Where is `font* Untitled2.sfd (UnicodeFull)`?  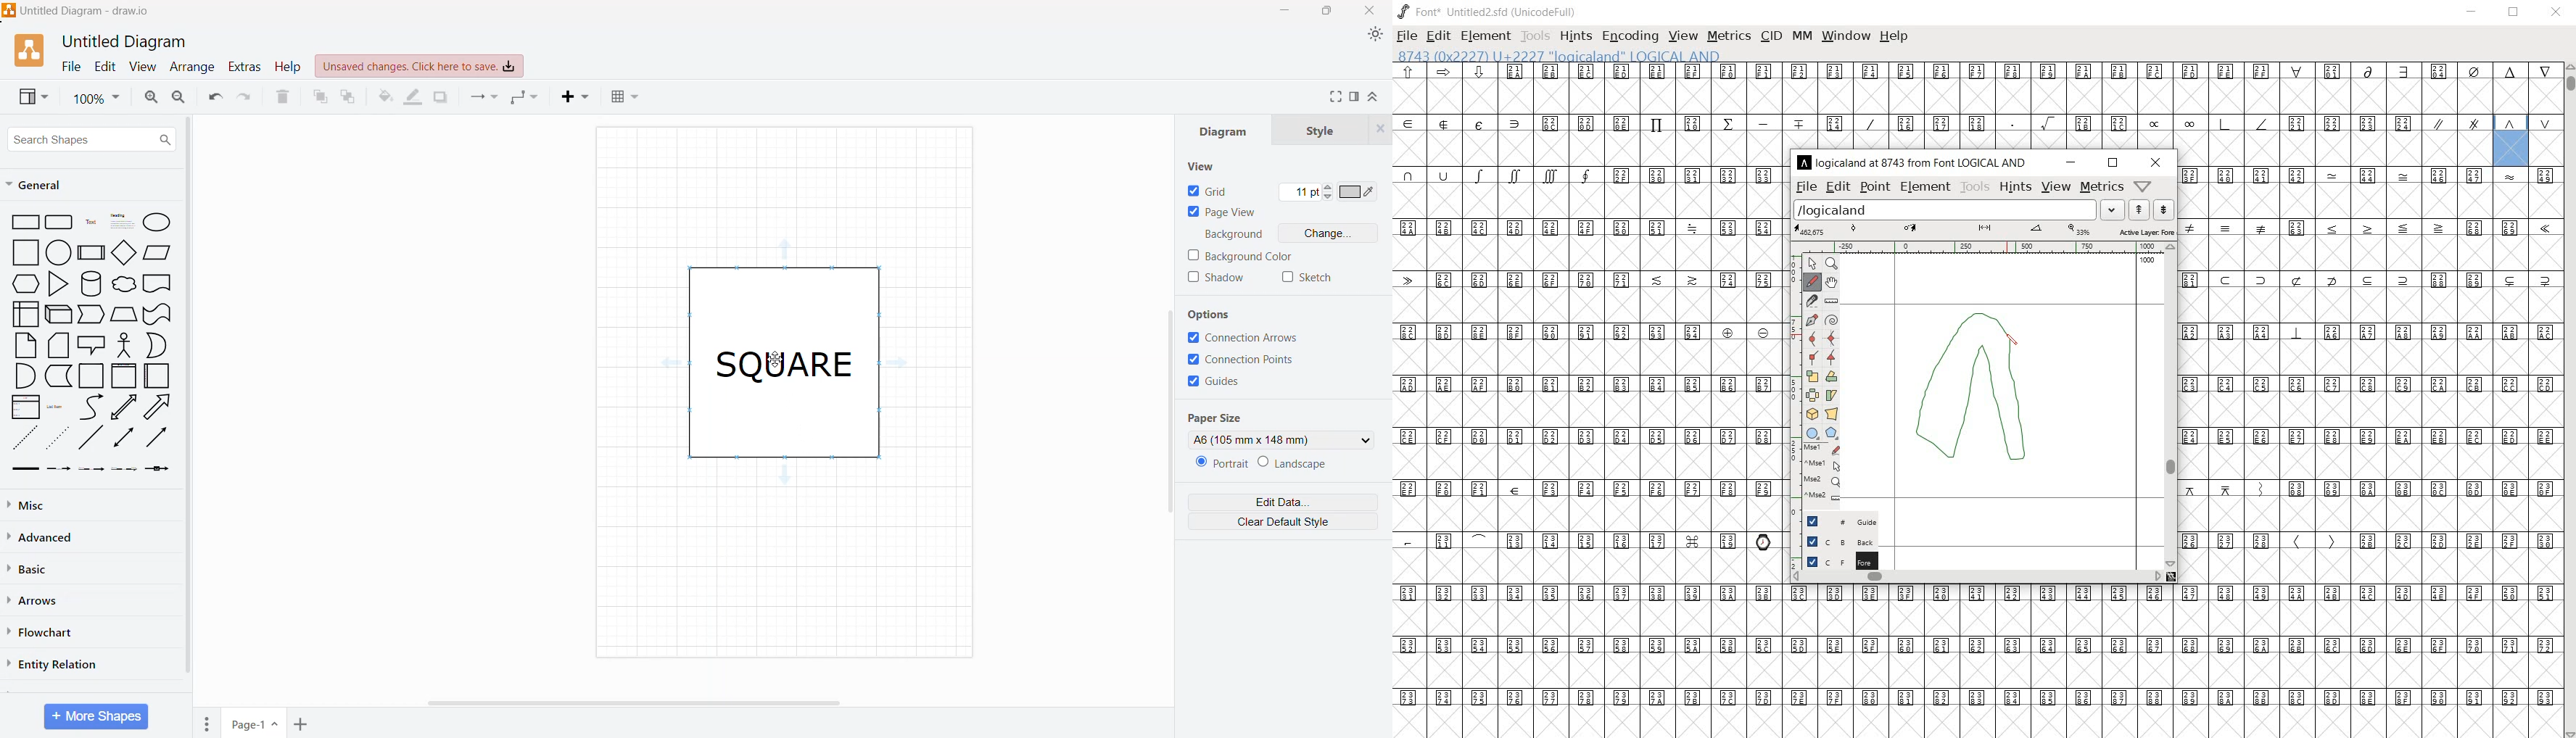 font* Untitled2.sfd (UnicodeFull) is located at coordinates (1489, 12).